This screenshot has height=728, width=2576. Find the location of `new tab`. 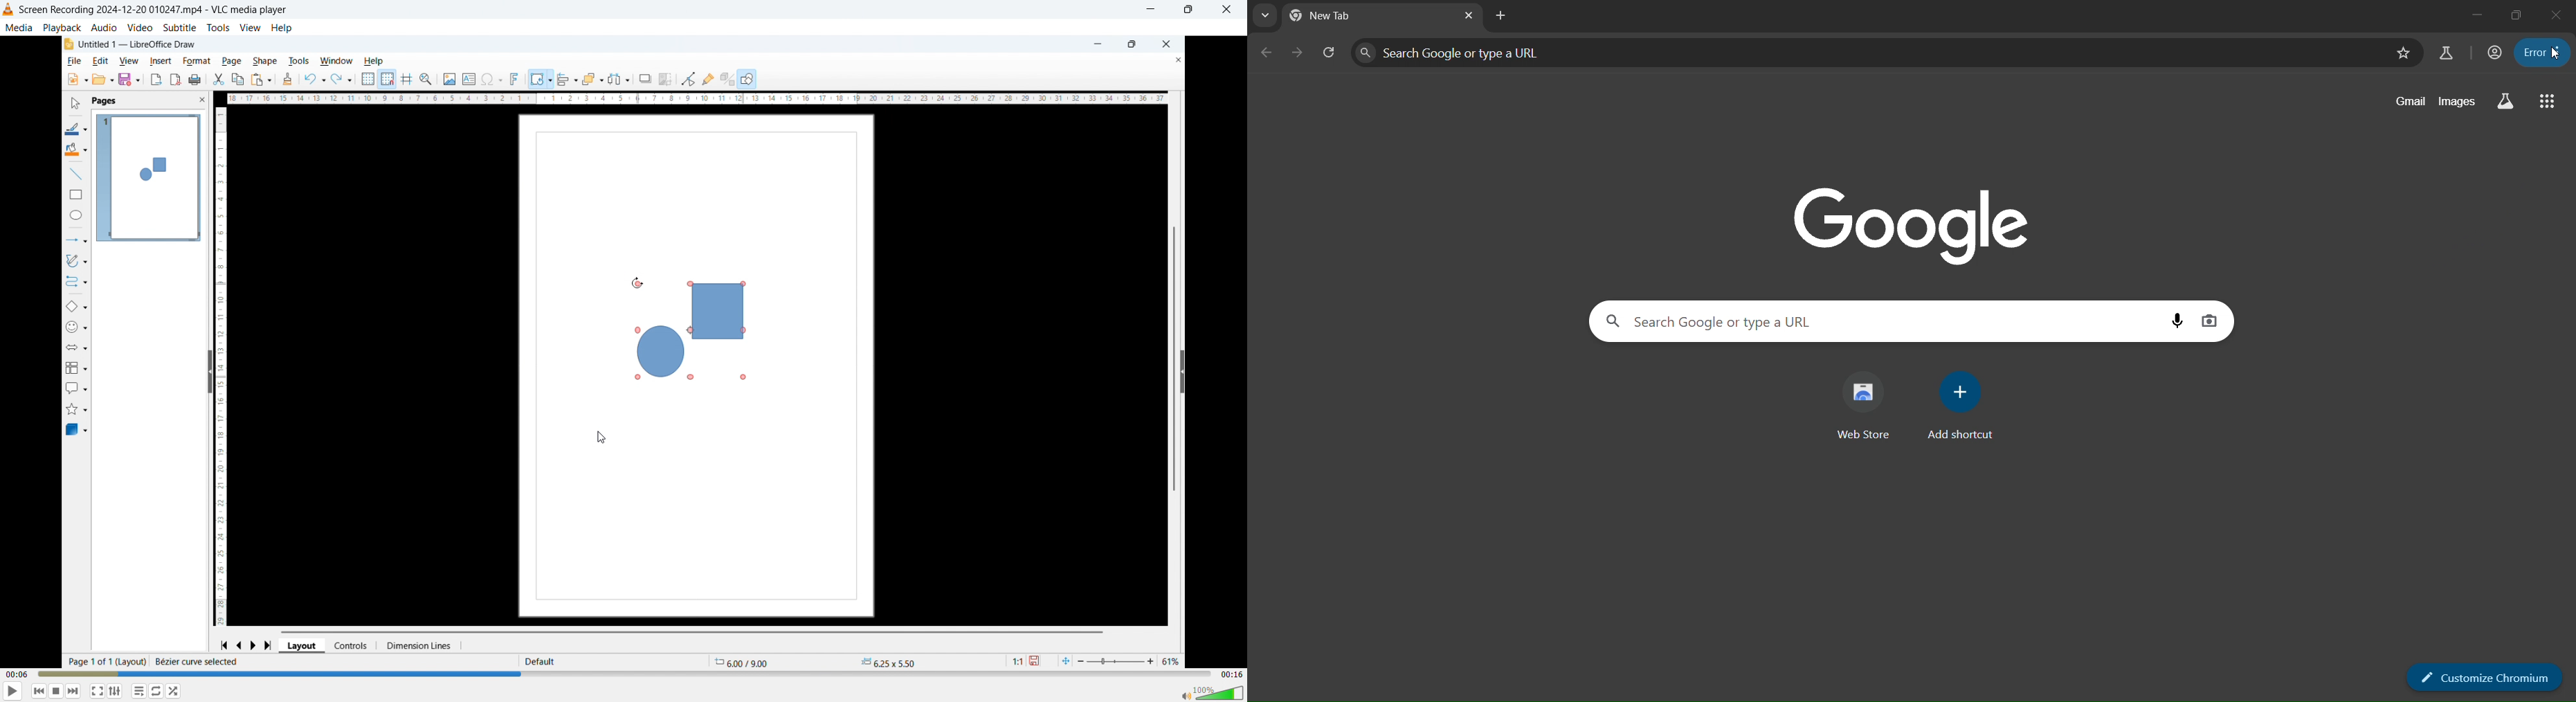

new tab is located at coordinates (1502, 17).